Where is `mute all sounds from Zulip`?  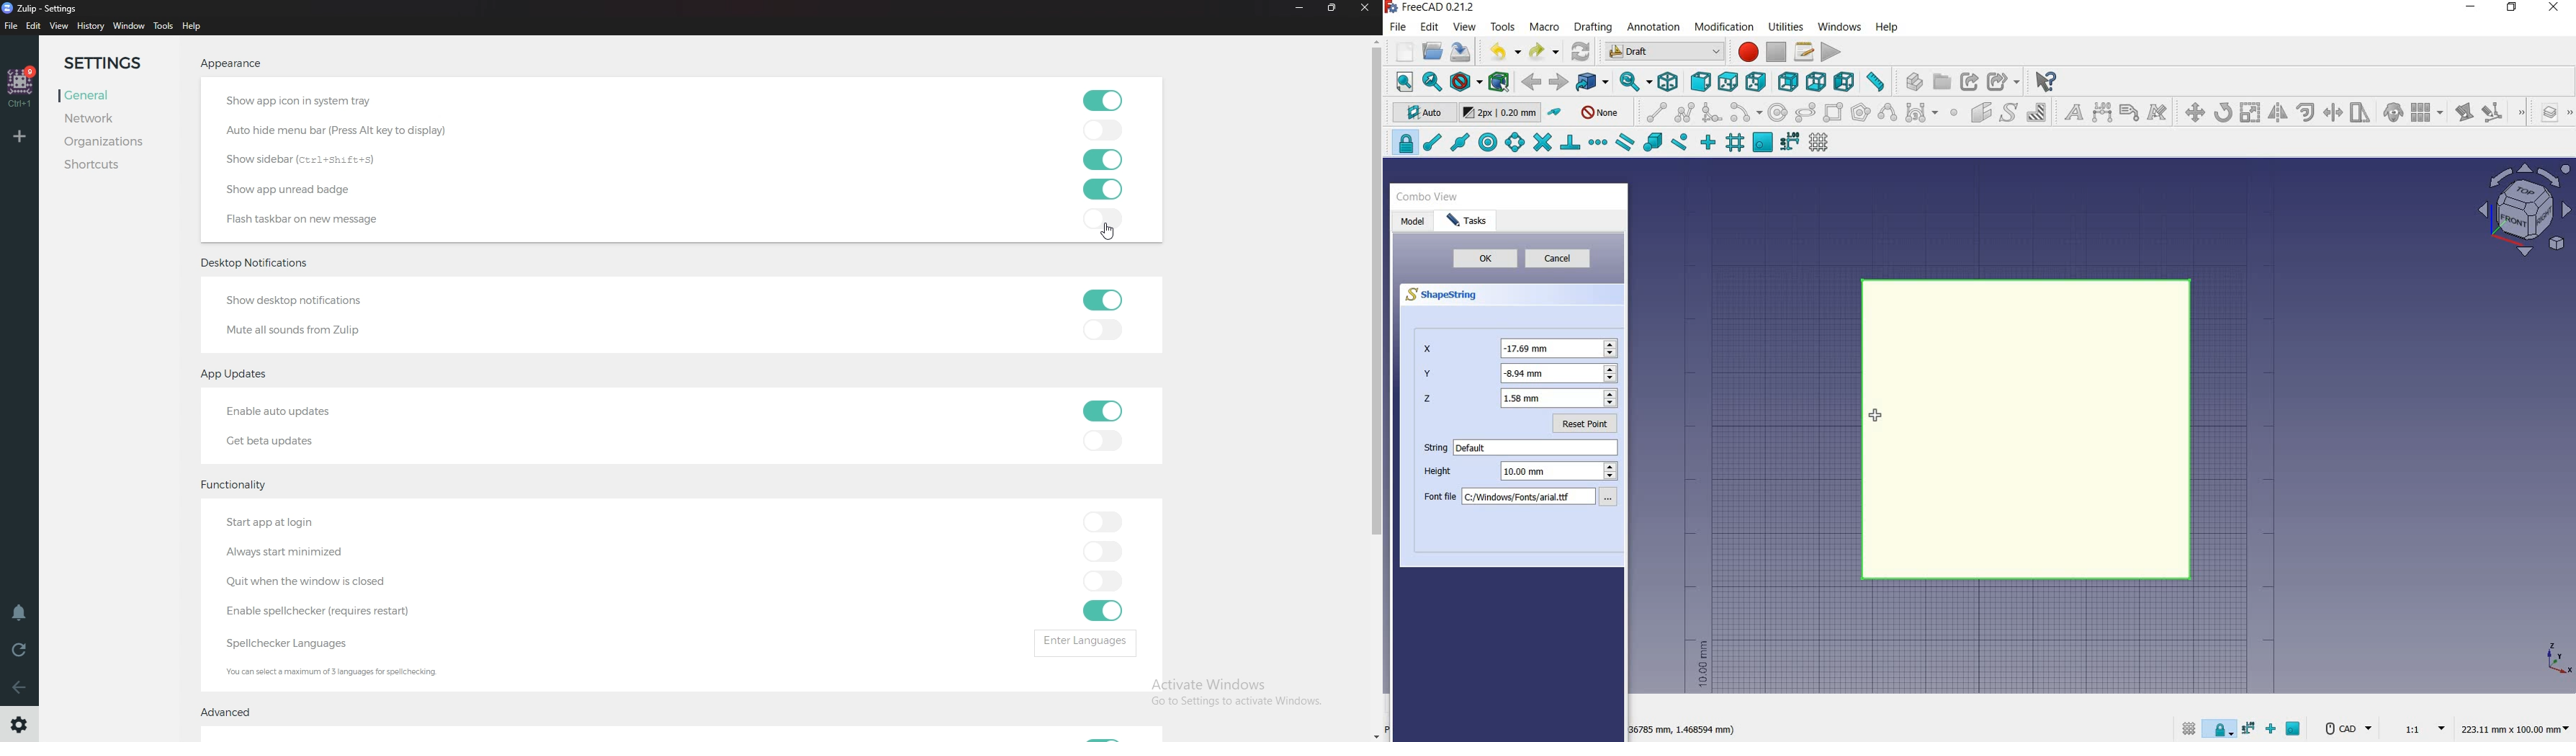
mute all sounds from Zulip is located at coordinates (295, 329).